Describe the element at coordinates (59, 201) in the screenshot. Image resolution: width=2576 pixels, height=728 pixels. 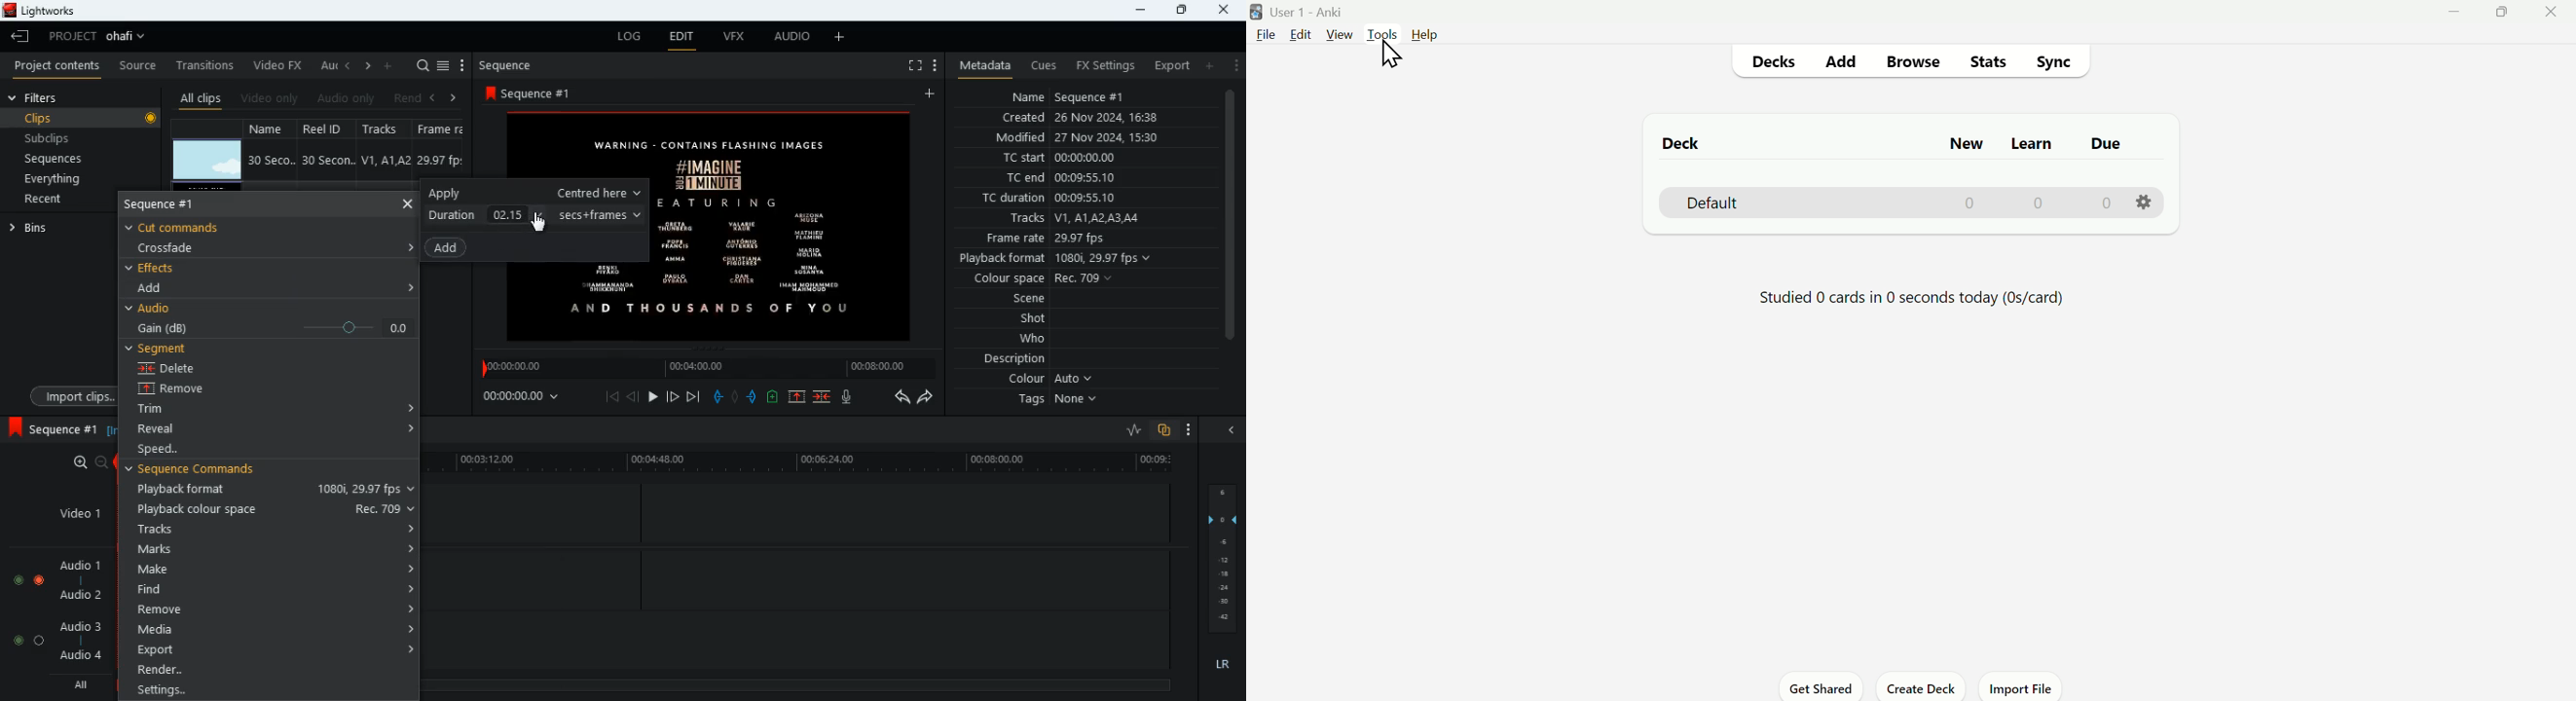
I see `recent` at that location.